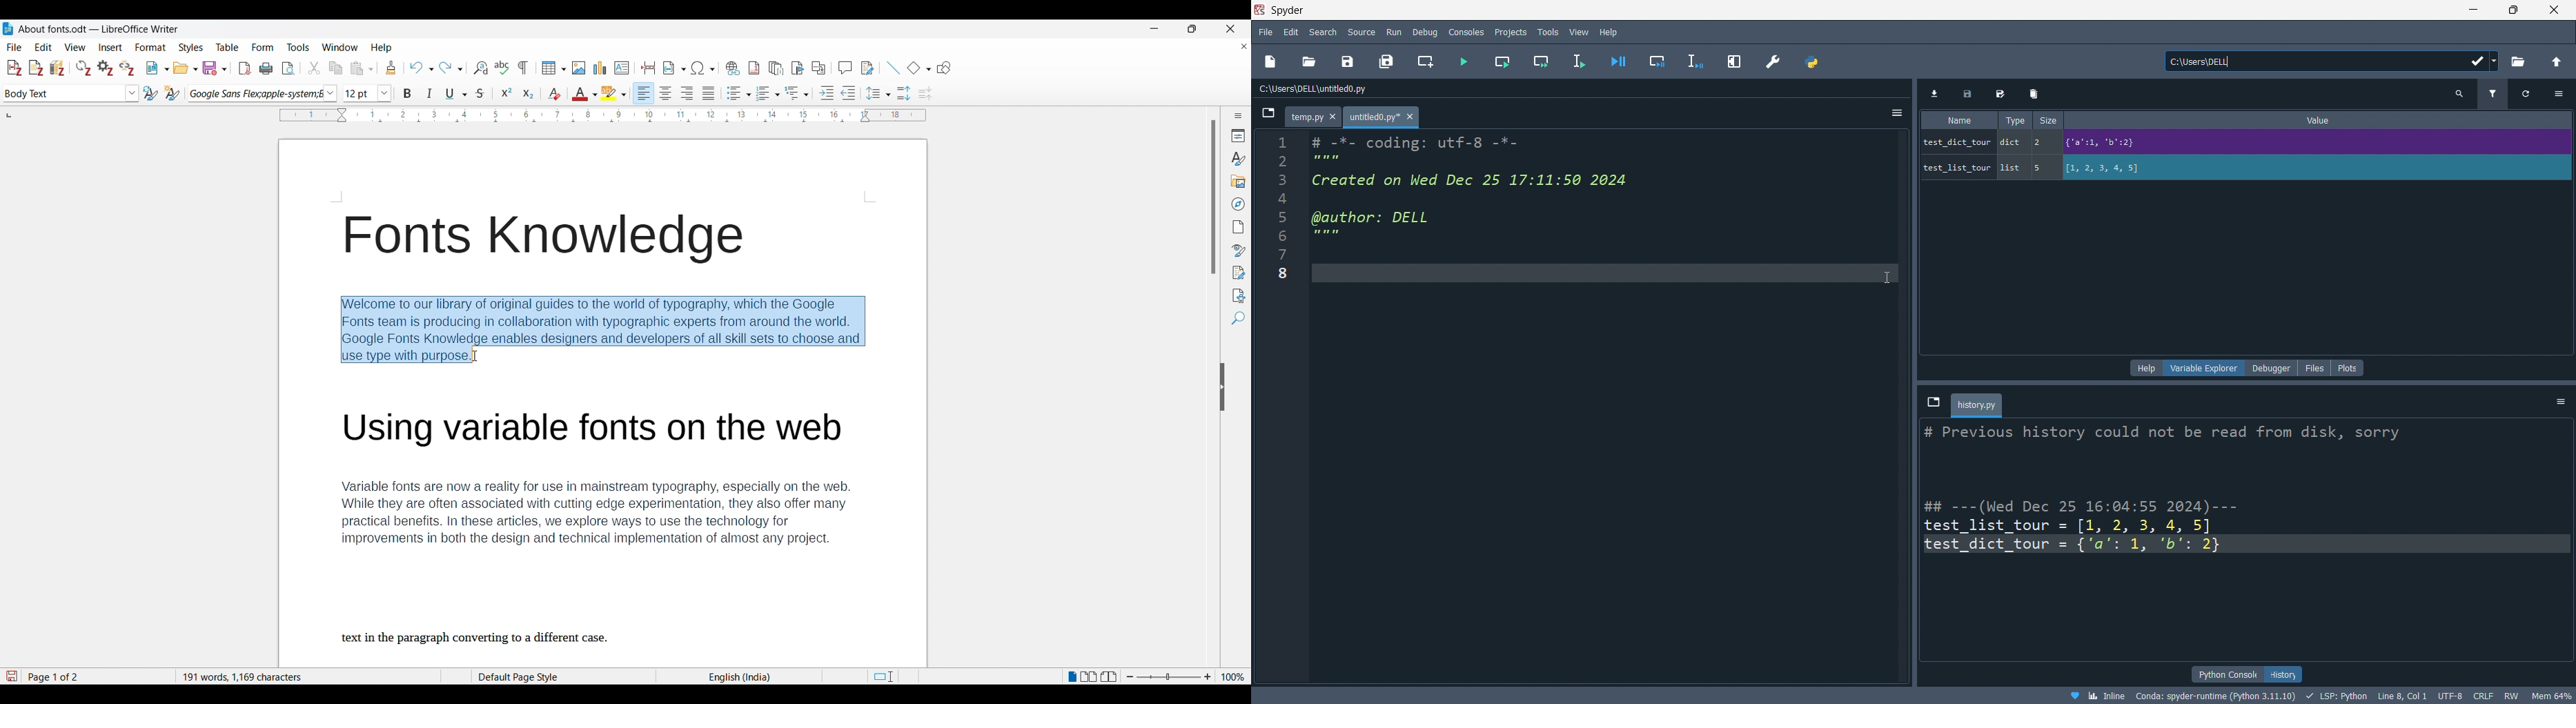 Image resolution: width=2576 pixels, height=728 pixels. Describe the element at coordinates (1239, 227) in the screenshot. I see `Page` at that location.